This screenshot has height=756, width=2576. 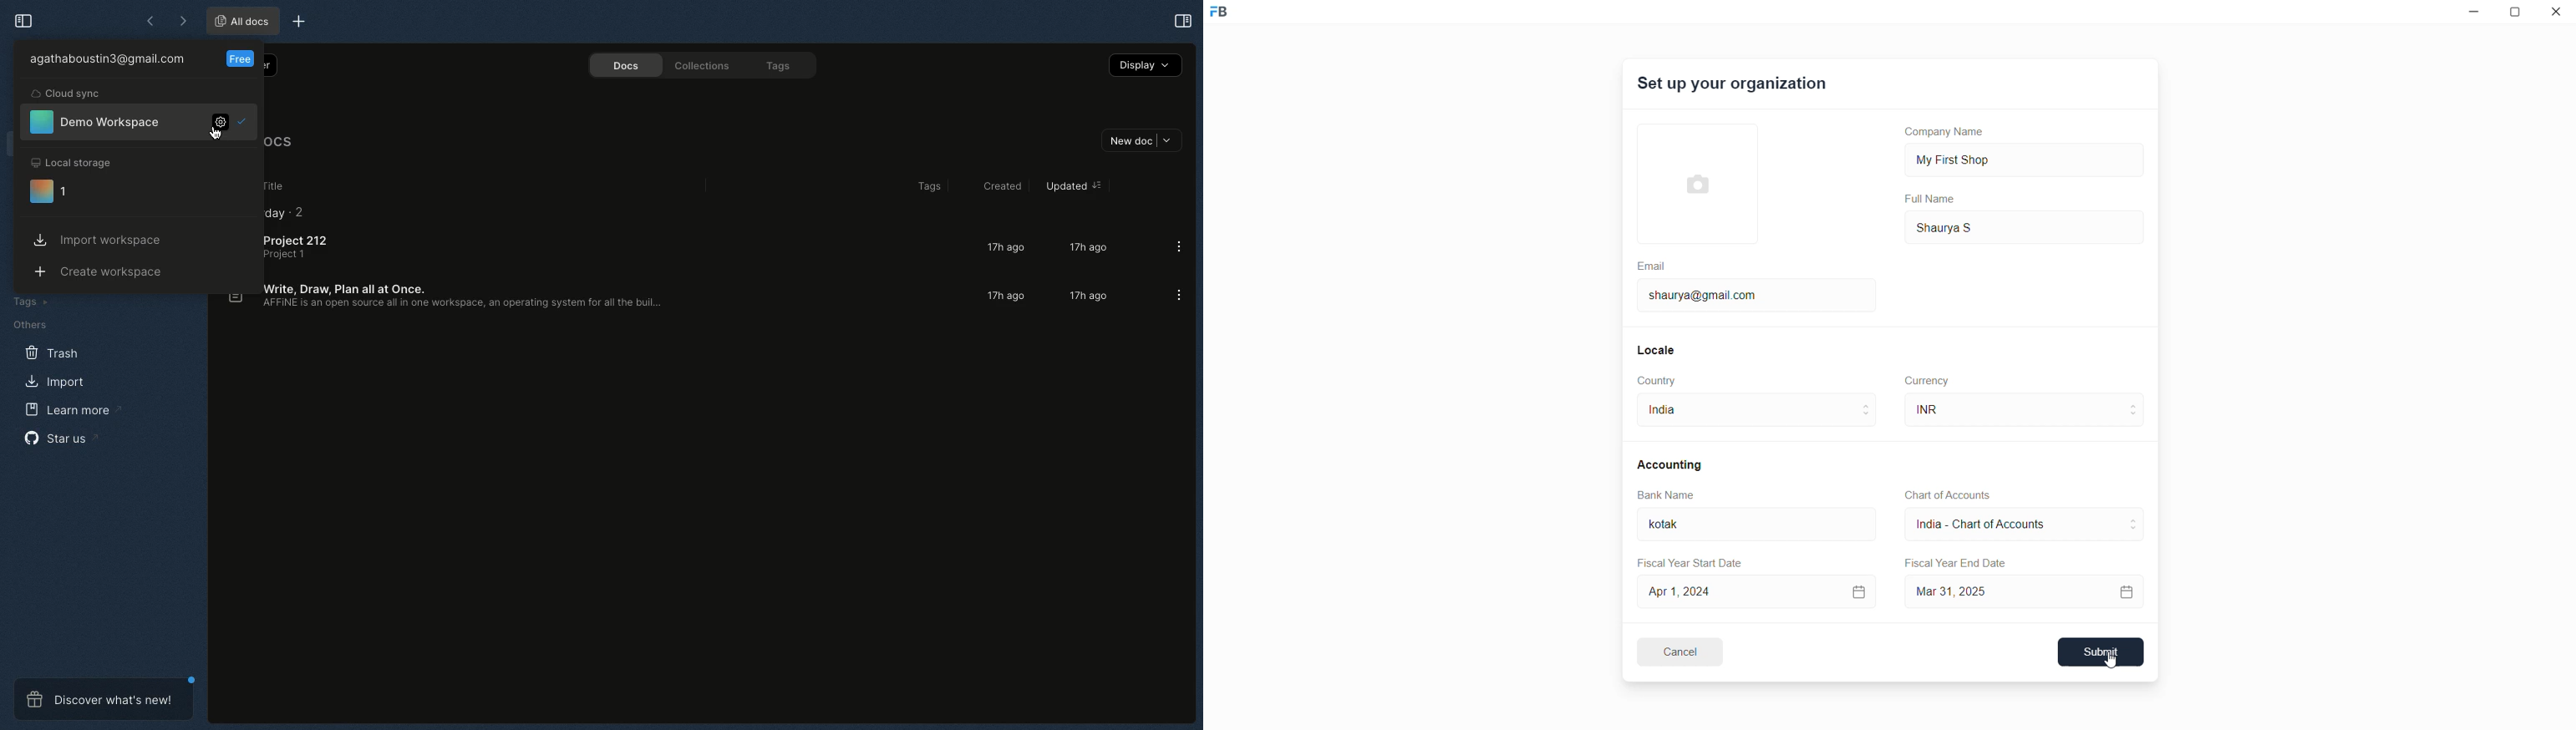 I want to click on My First Shop, so click(x=1976, y=158).